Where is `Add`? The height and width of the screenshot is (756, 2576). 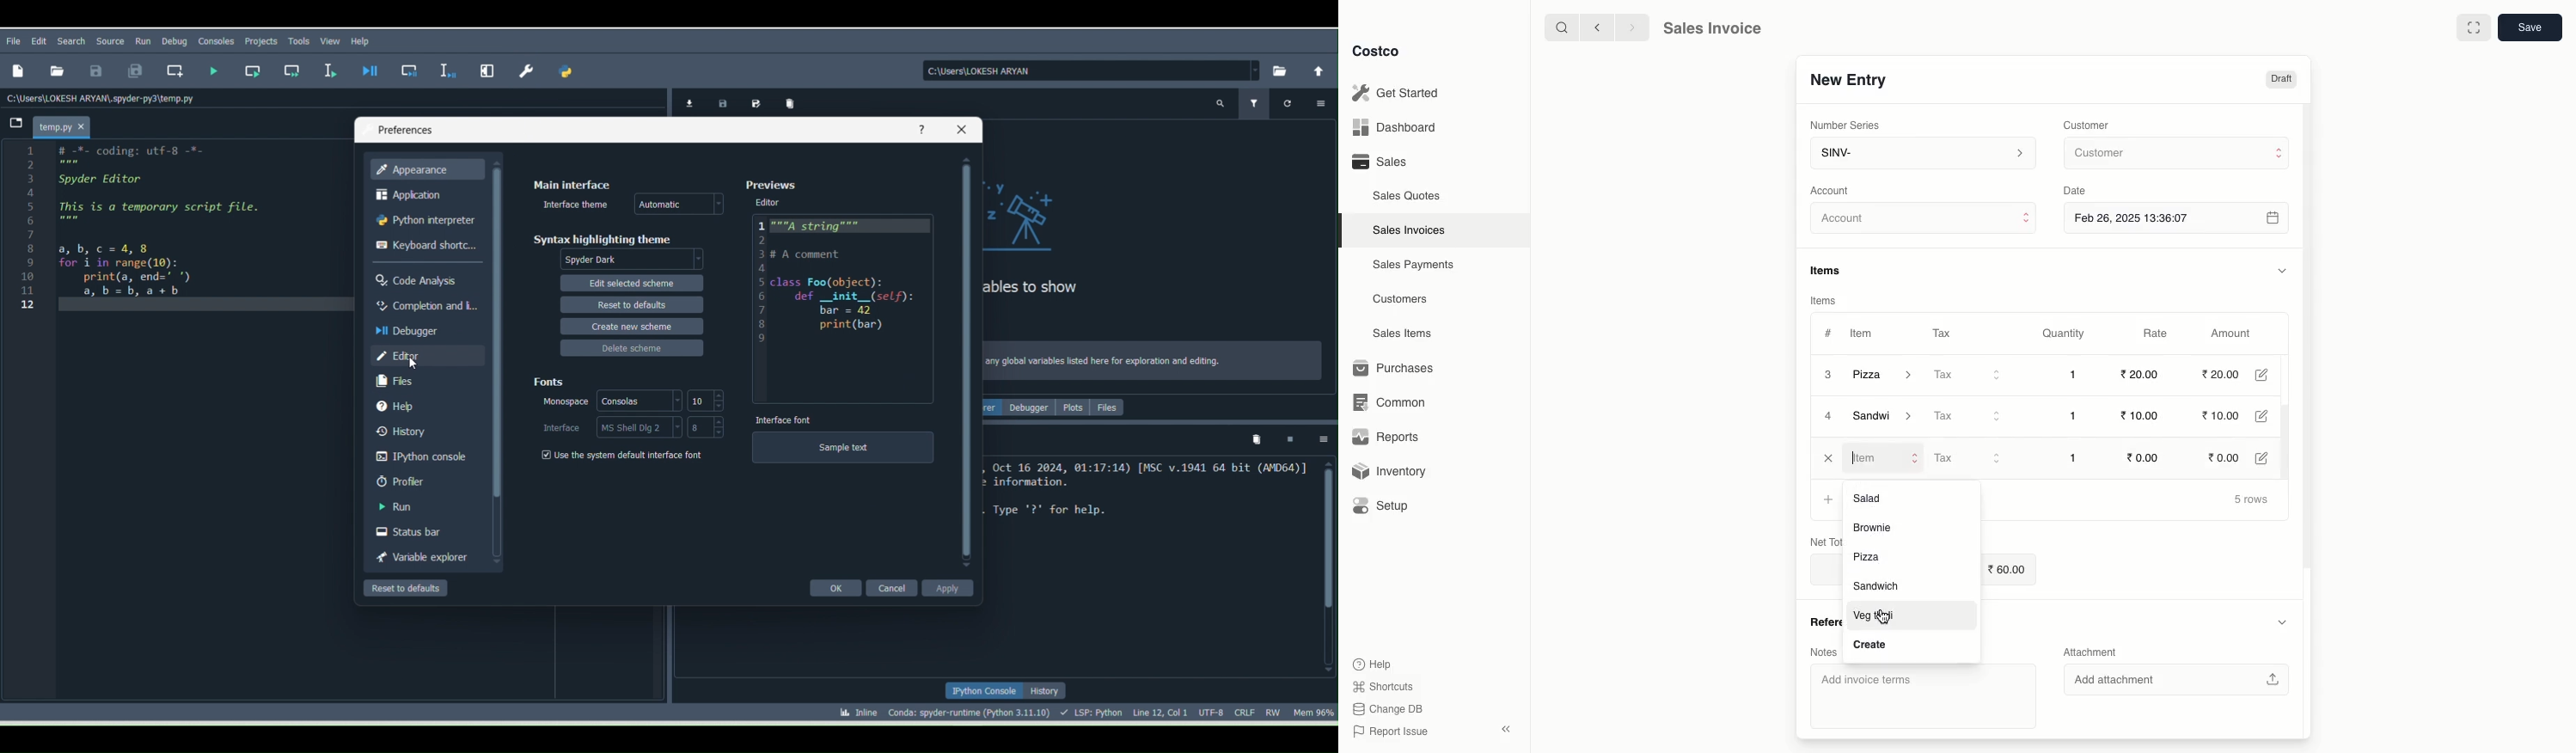
Add is located at coordinates (1828, 498).